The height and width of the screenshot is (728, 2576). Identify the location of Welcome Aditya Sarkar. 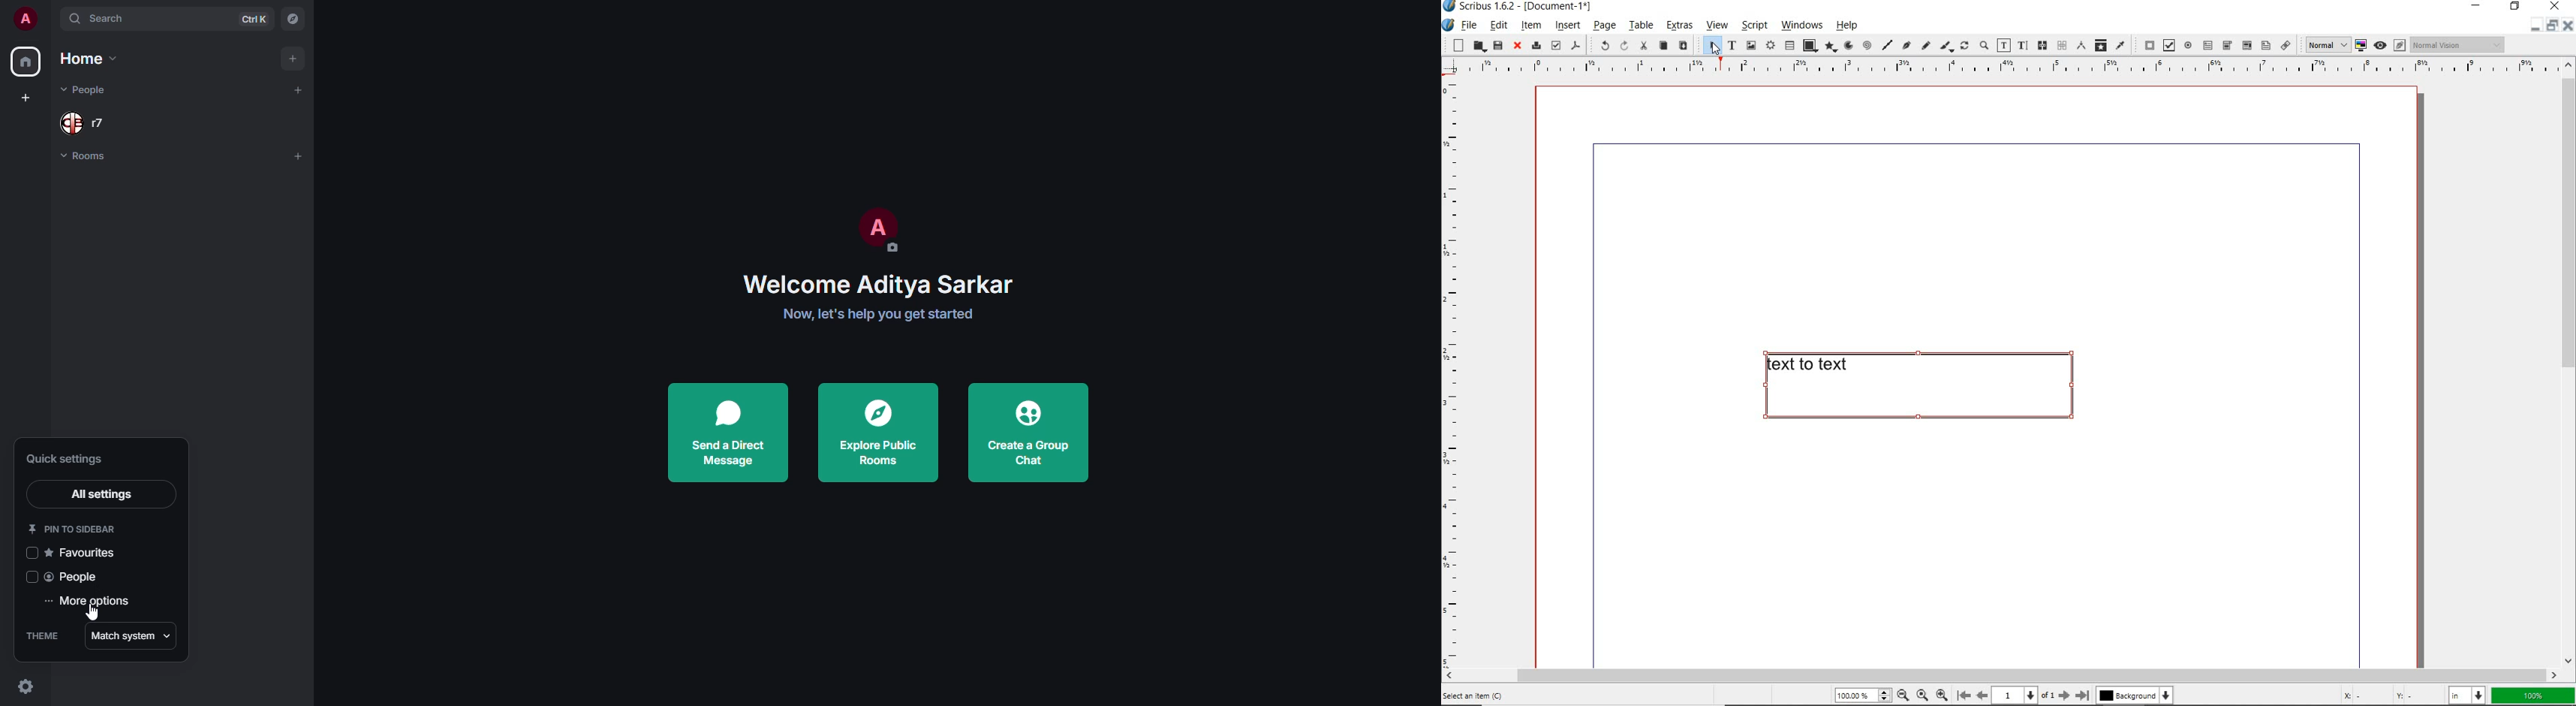
(883, 283).